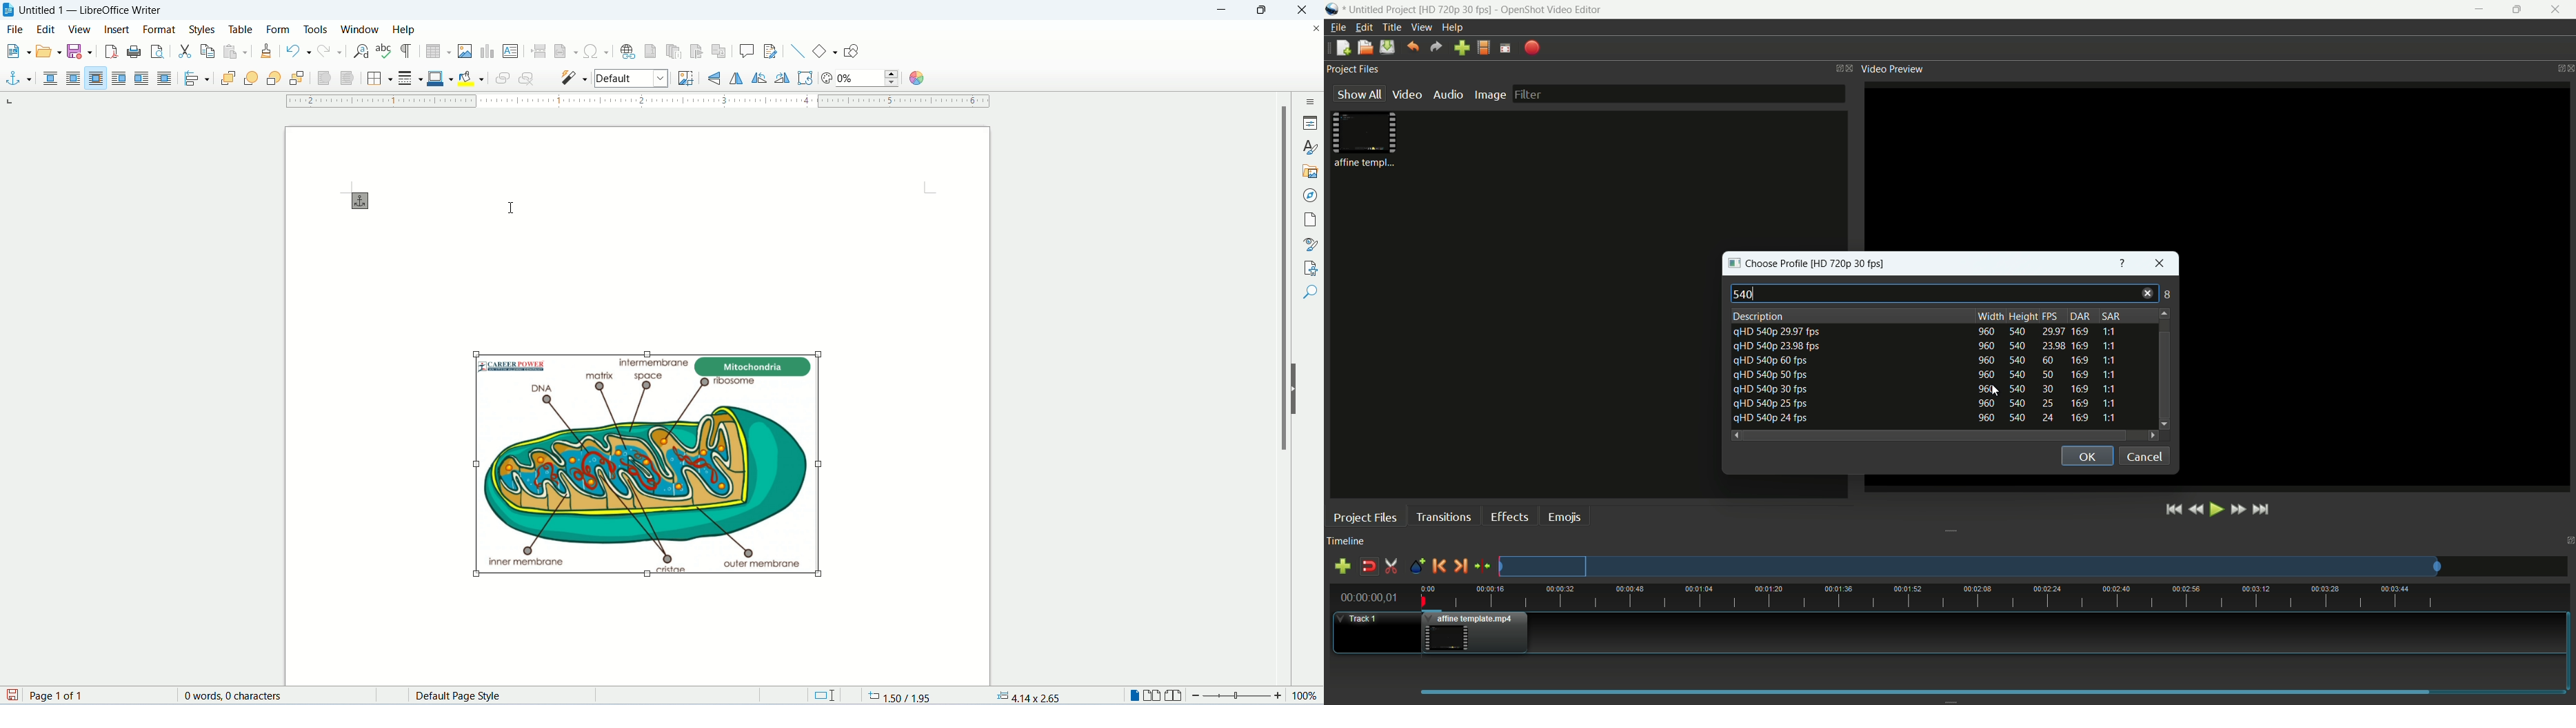  I want to click on 1.50/1.95 4.14x2.65, so click(967, 695).